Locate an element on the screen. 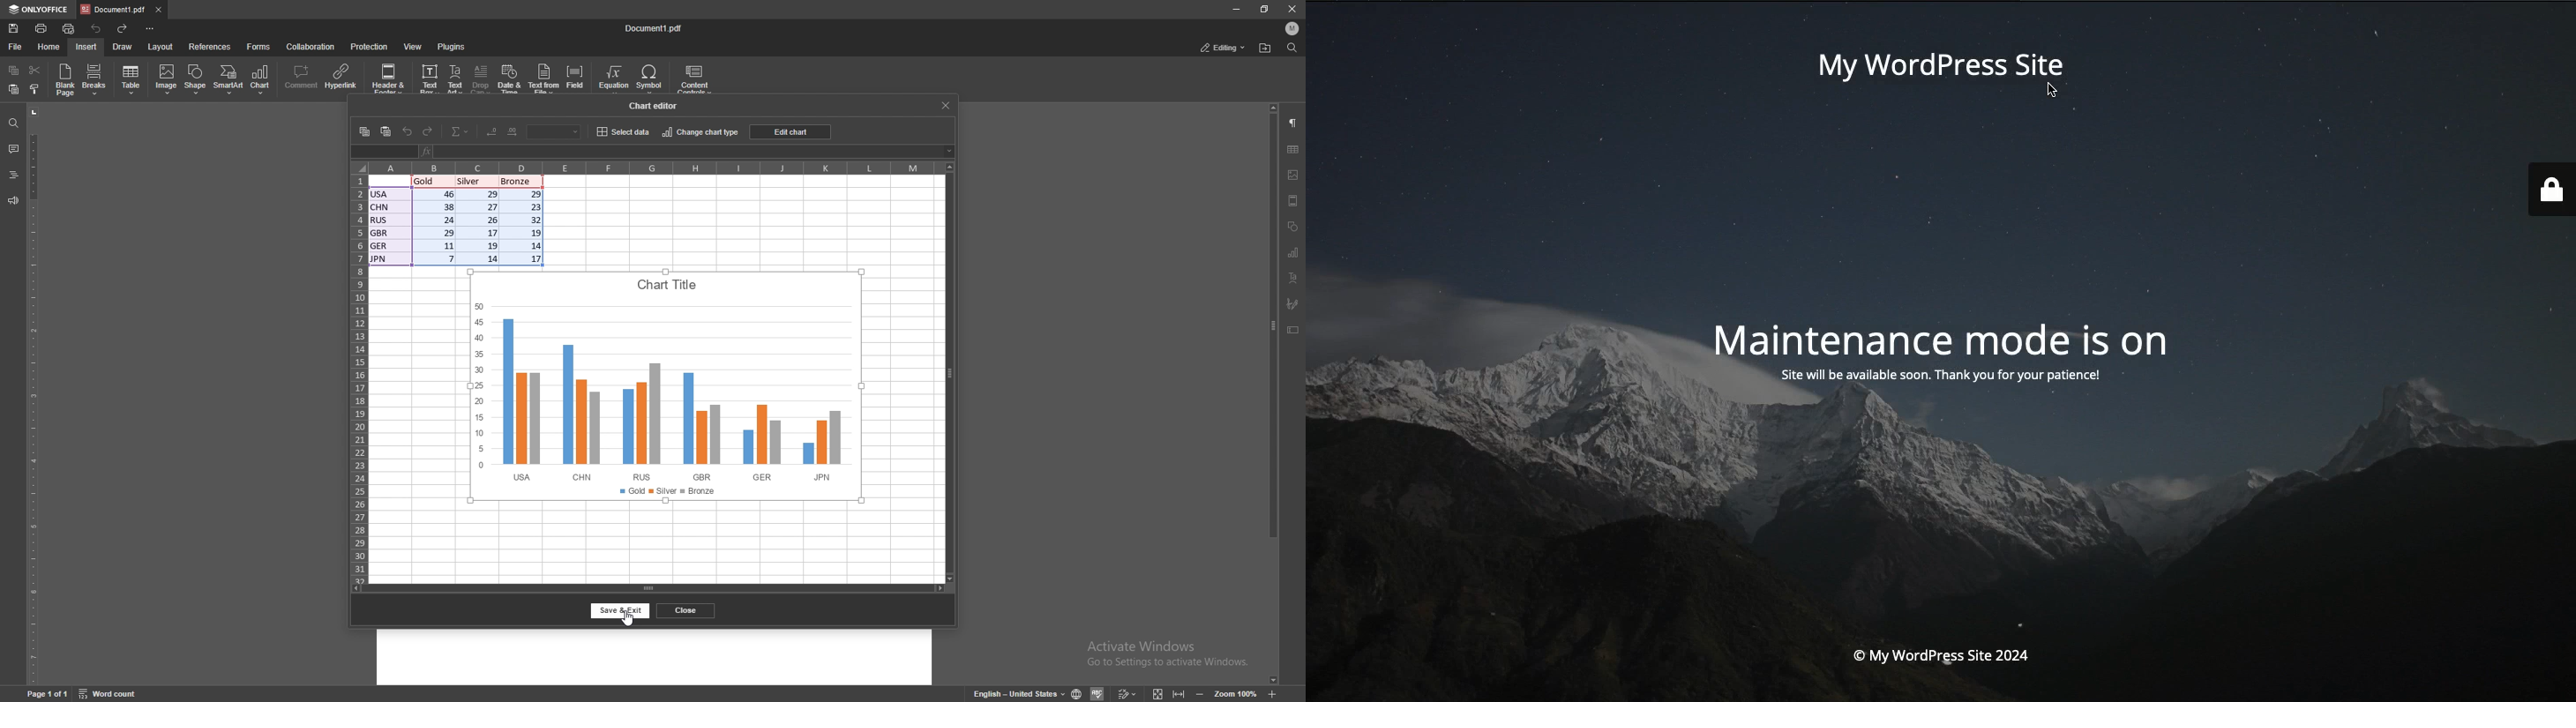  save is located at coordinates (14, 28).